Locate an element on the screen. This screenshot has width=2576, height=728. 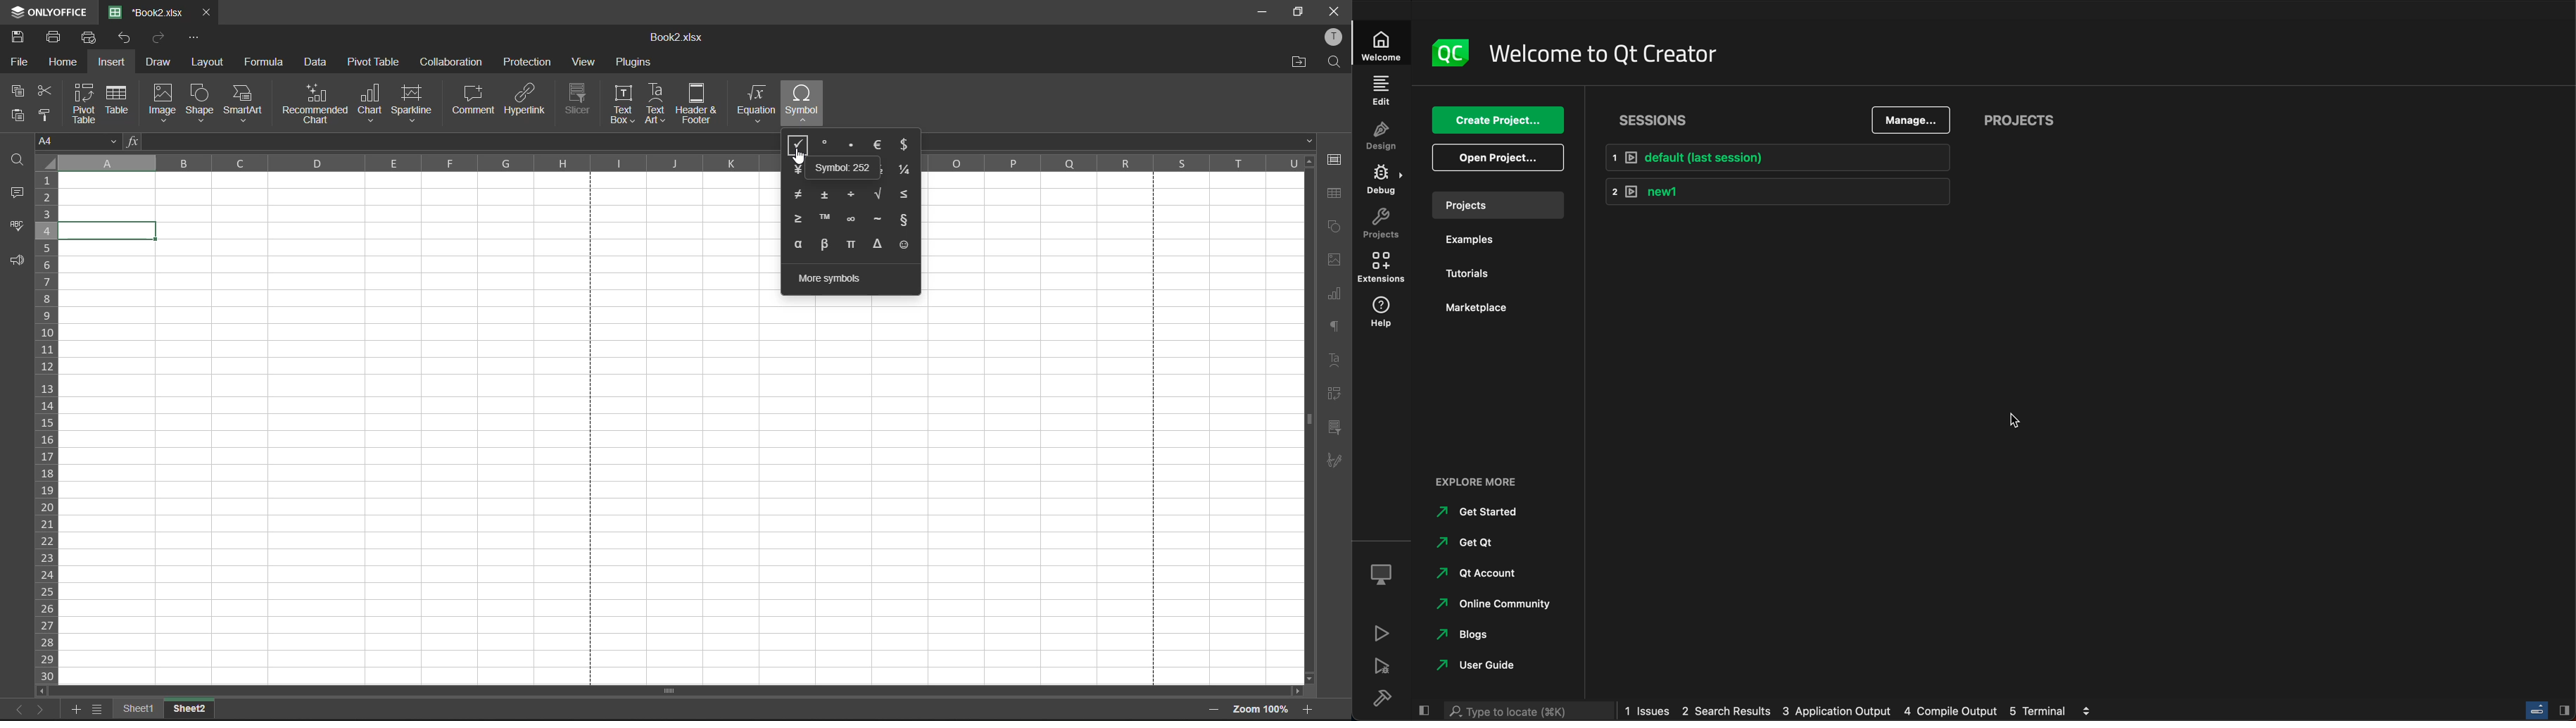
zoom factor is located at coordinates (1263, 710).